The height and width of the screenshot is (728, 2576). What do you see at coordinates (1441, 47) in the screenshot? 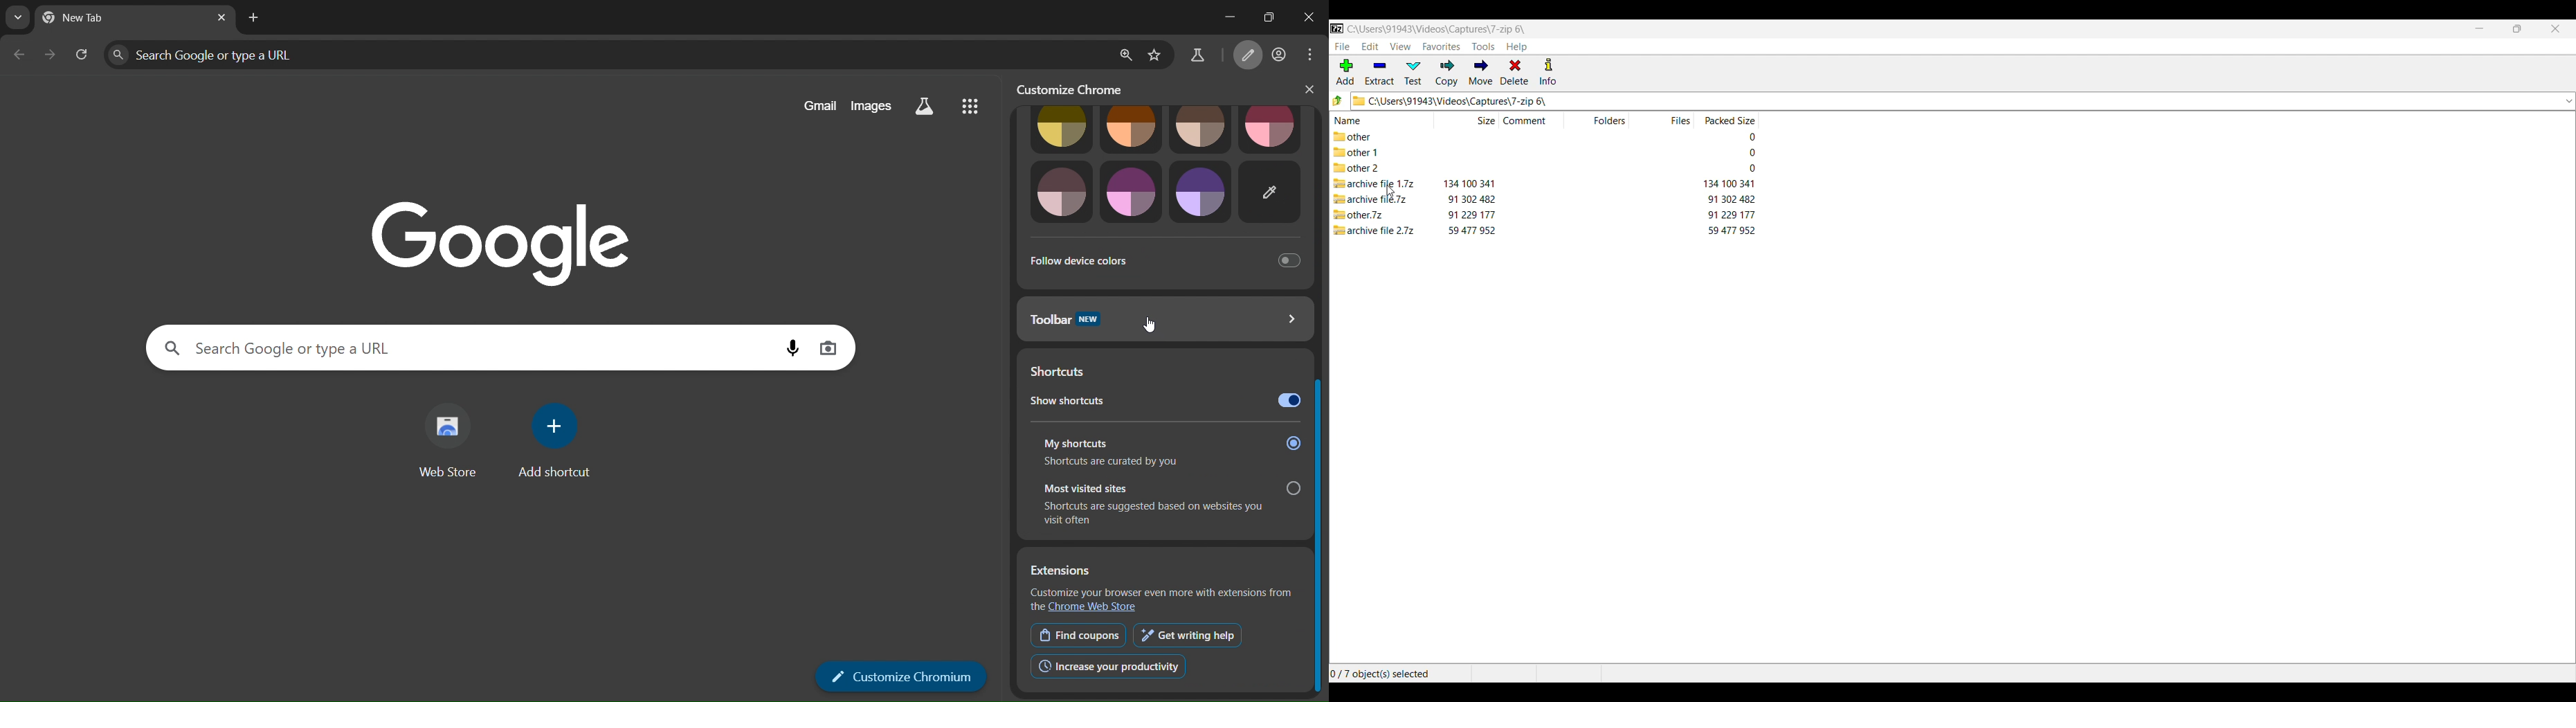
I see `Favorites` at bounding box center [1441, 47].